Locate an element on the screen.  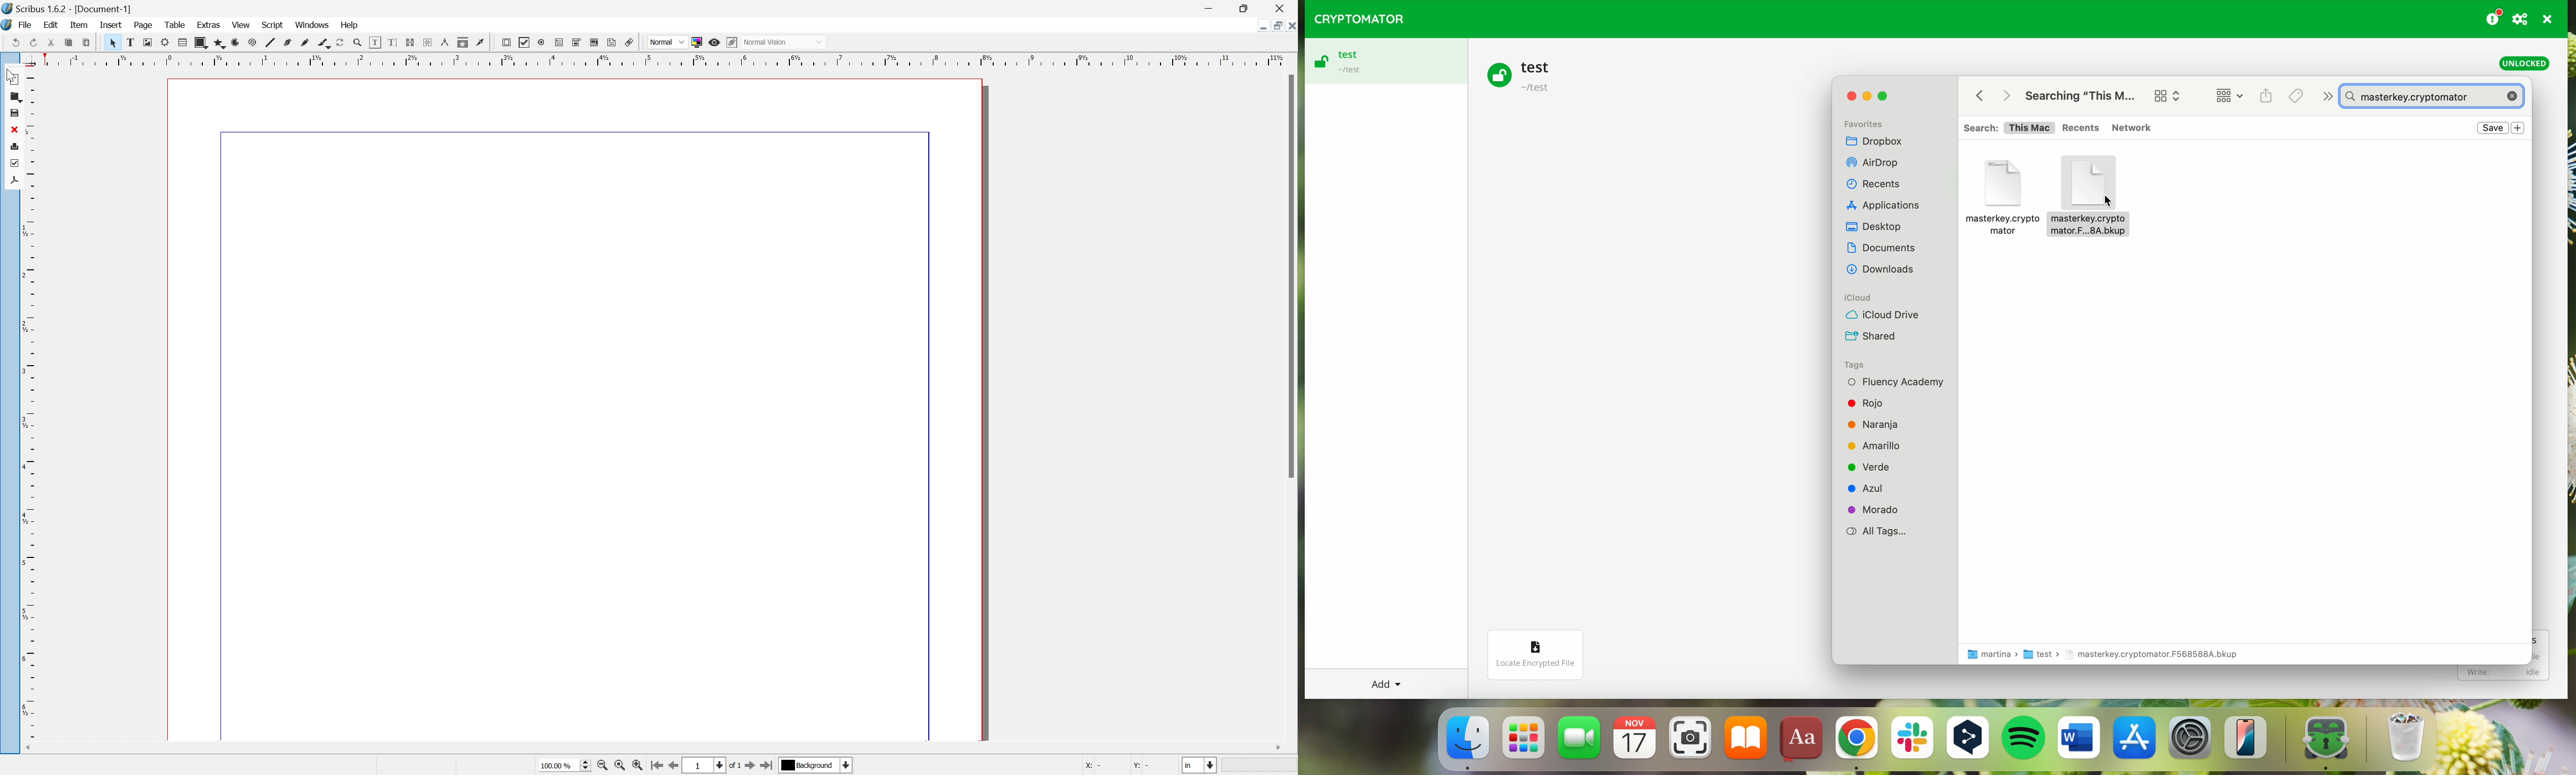
bezier curve is located at coordinates (409, 41).